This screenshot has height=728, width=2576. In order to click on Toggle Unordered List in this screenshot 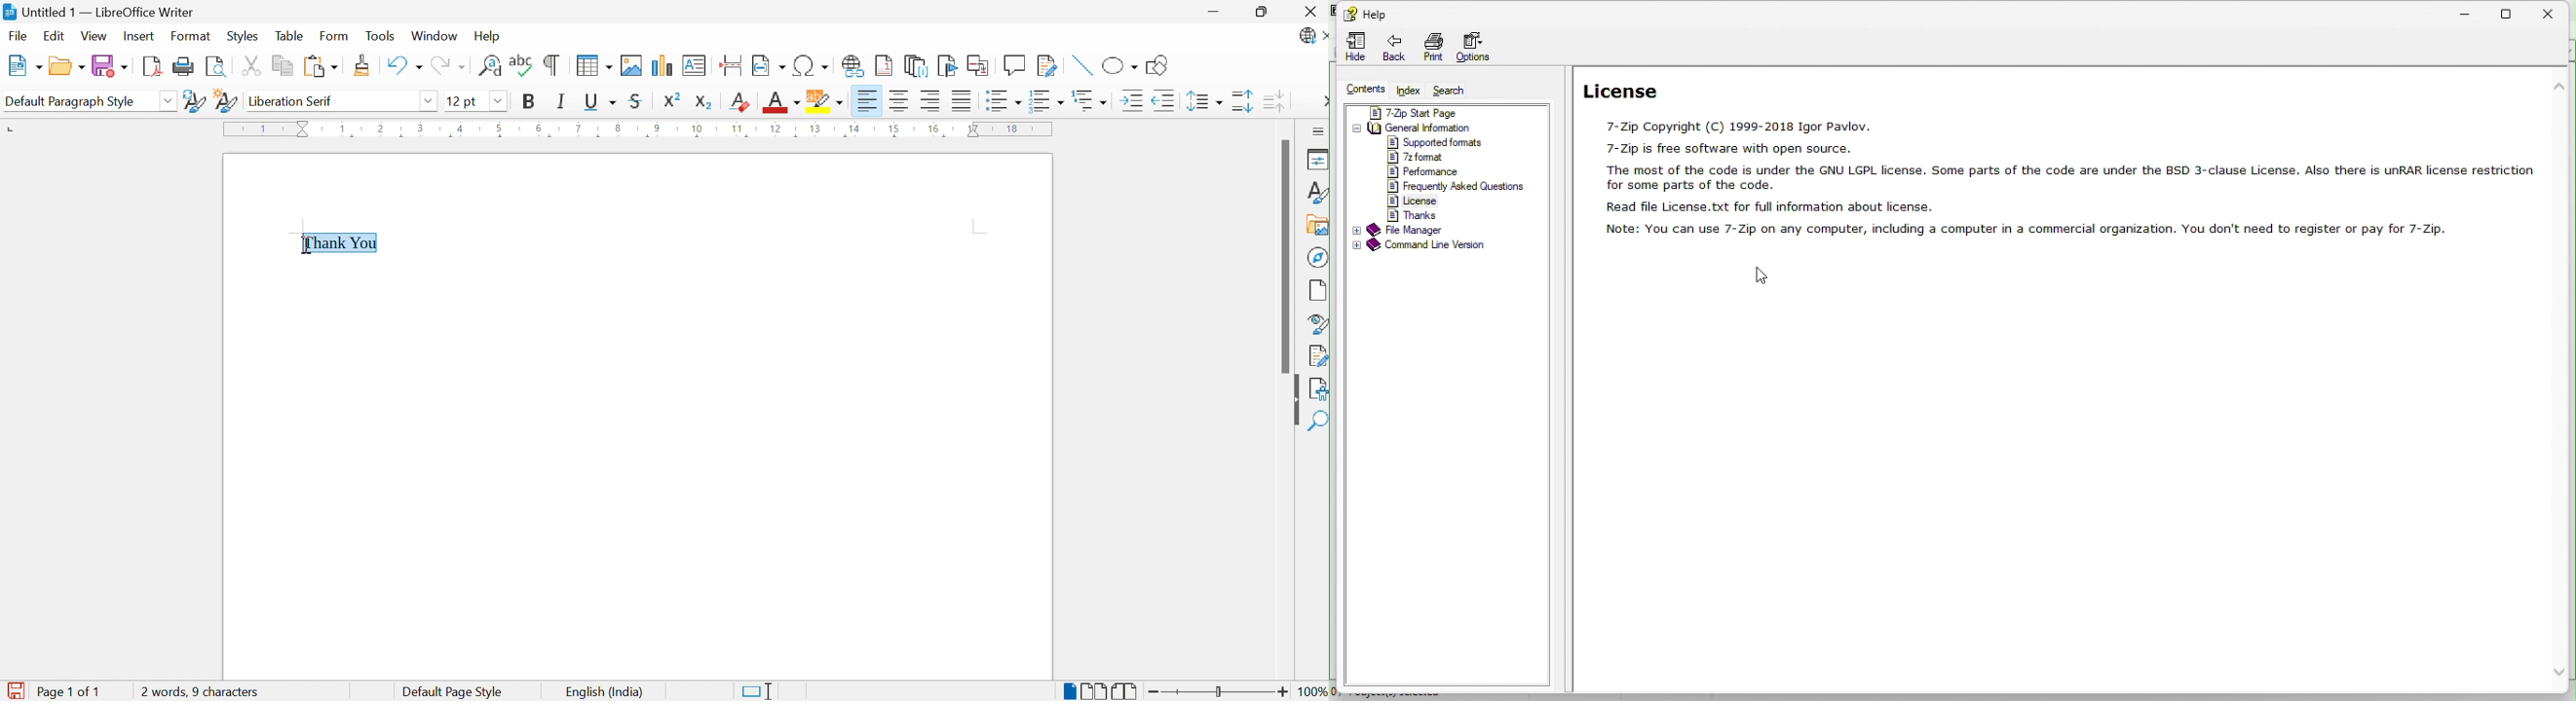, I will do `click(1004, 100)`.